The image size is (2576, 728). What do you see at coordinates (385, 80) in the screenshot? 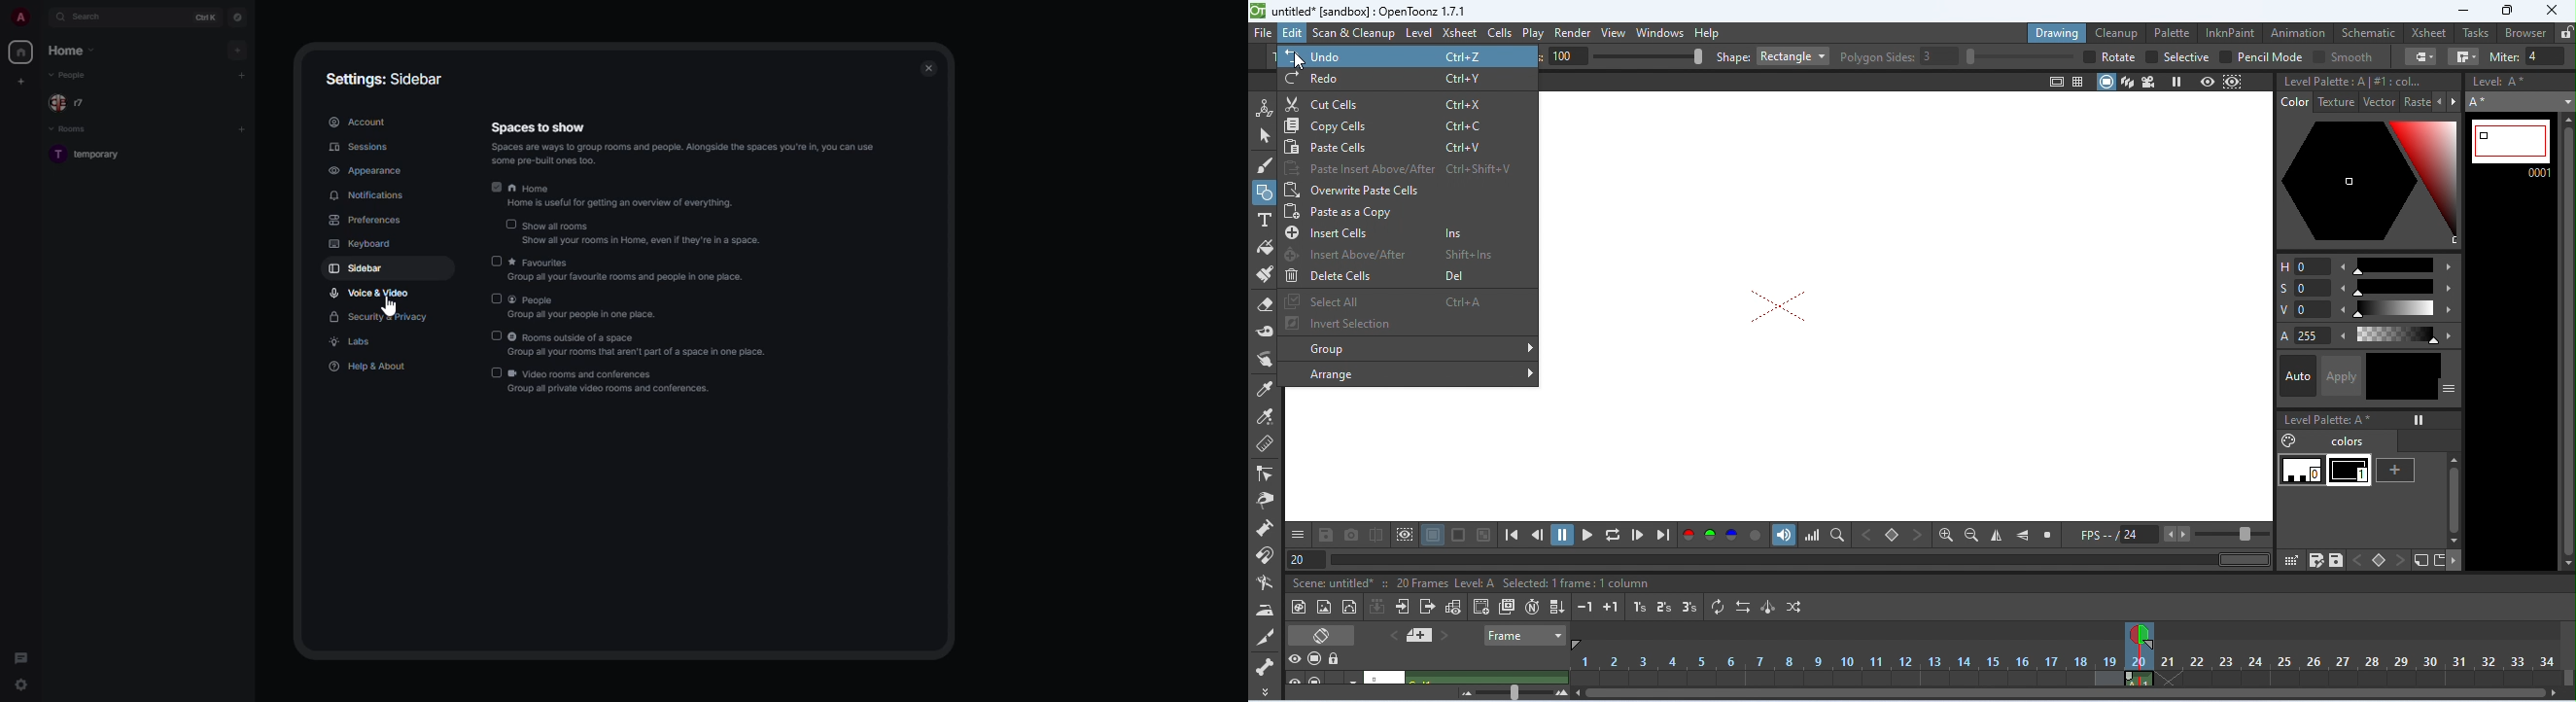
I see `settings: sidebar` at bounding box center [385, 80].